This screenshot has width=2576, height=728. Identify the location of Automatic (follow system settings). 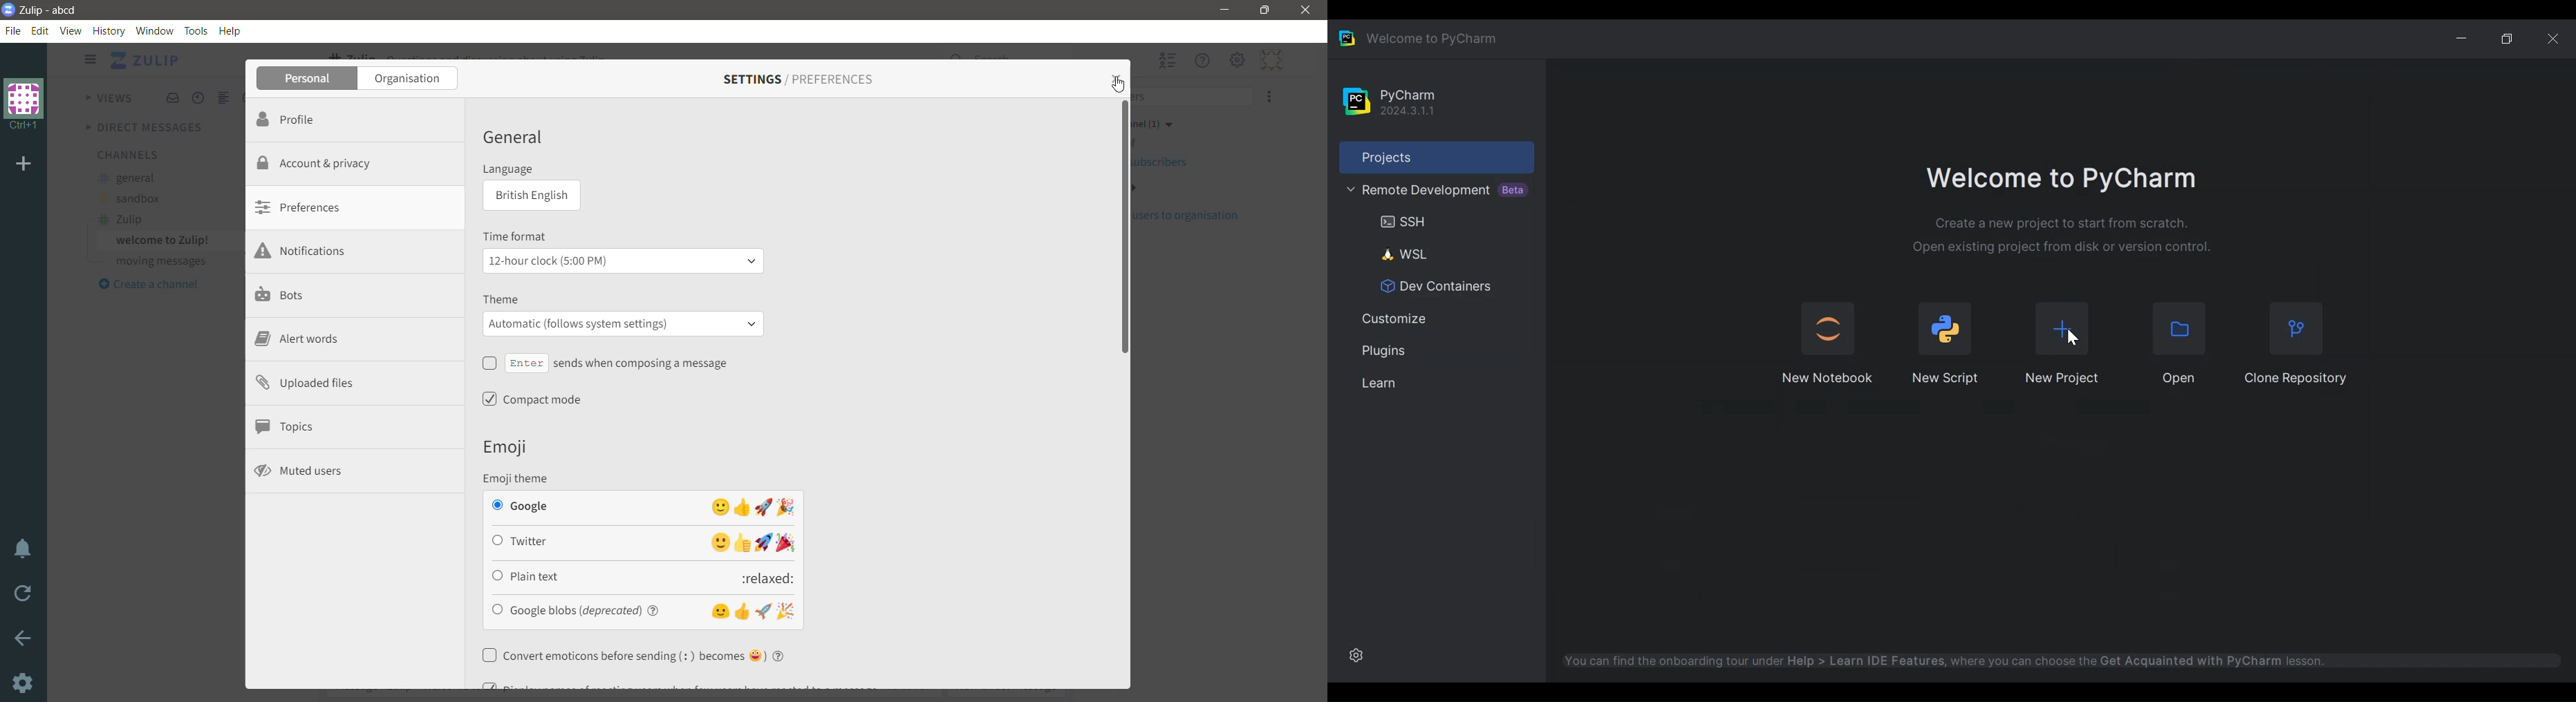
(623, 325).